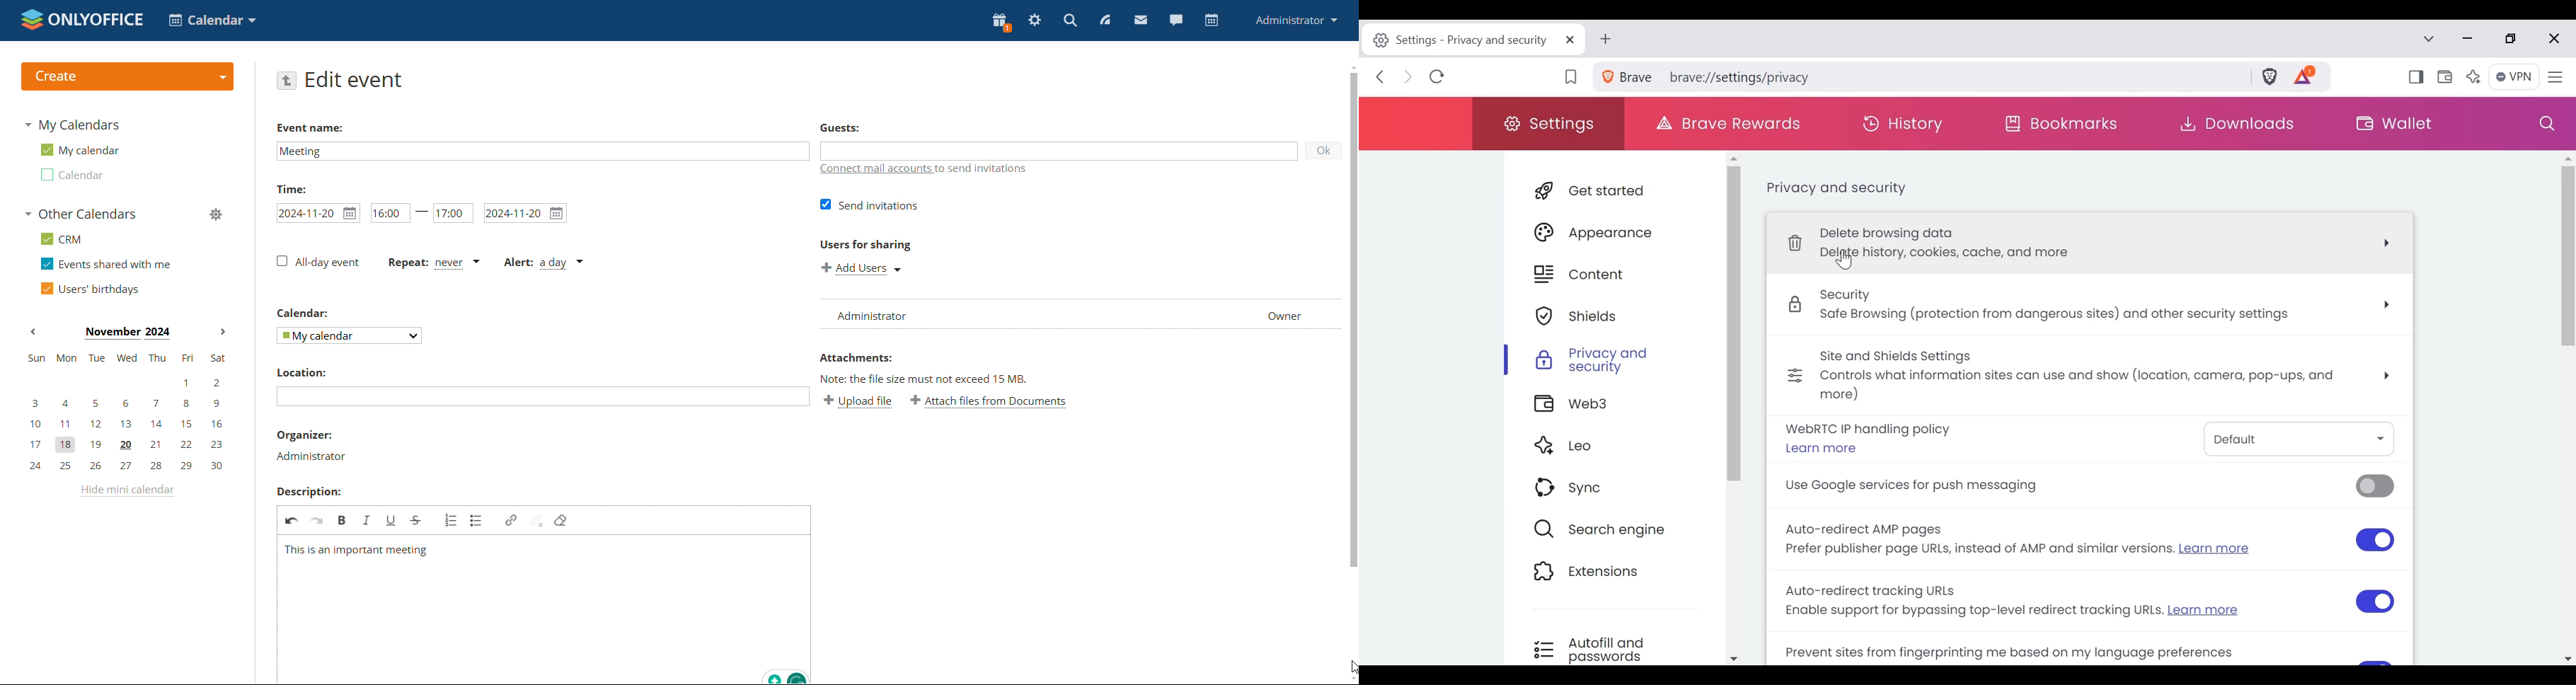  I want to click on Show/Hide Sidebar, so click(2415, 79).